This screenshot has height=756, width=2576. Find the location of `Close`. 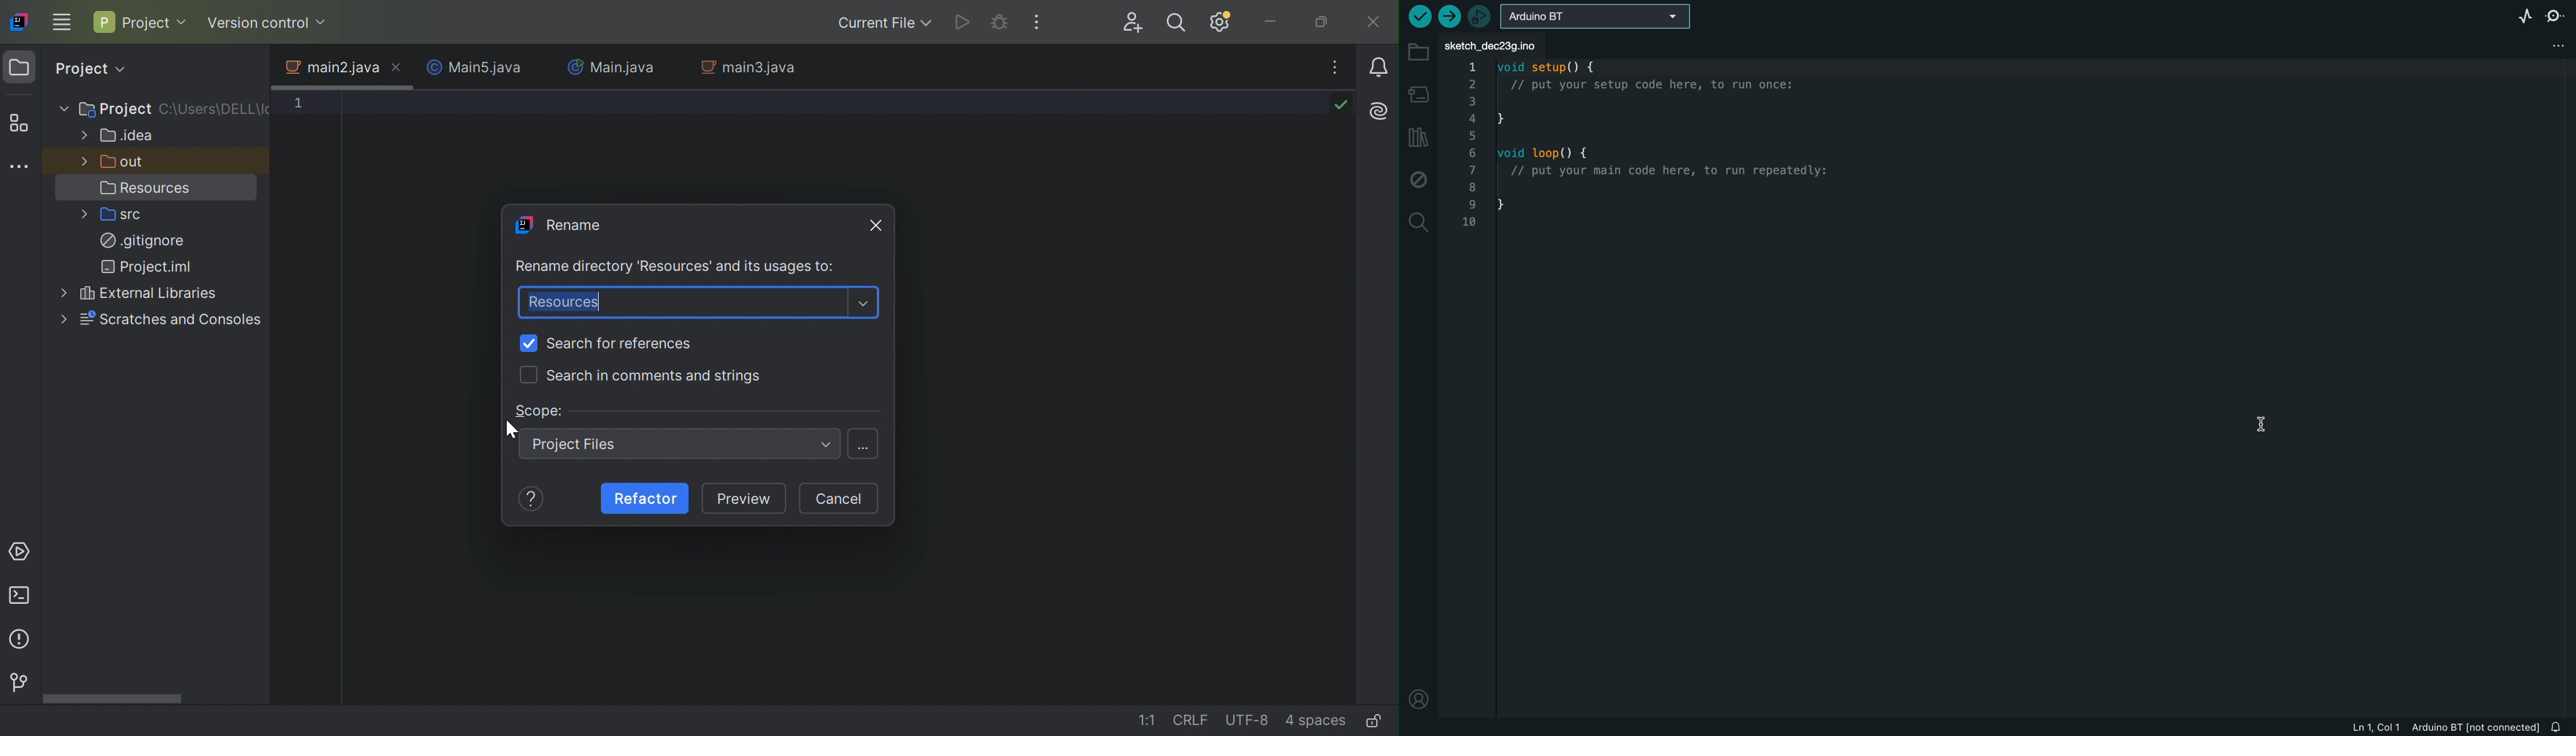

Close is located at coordinates (876, 225).